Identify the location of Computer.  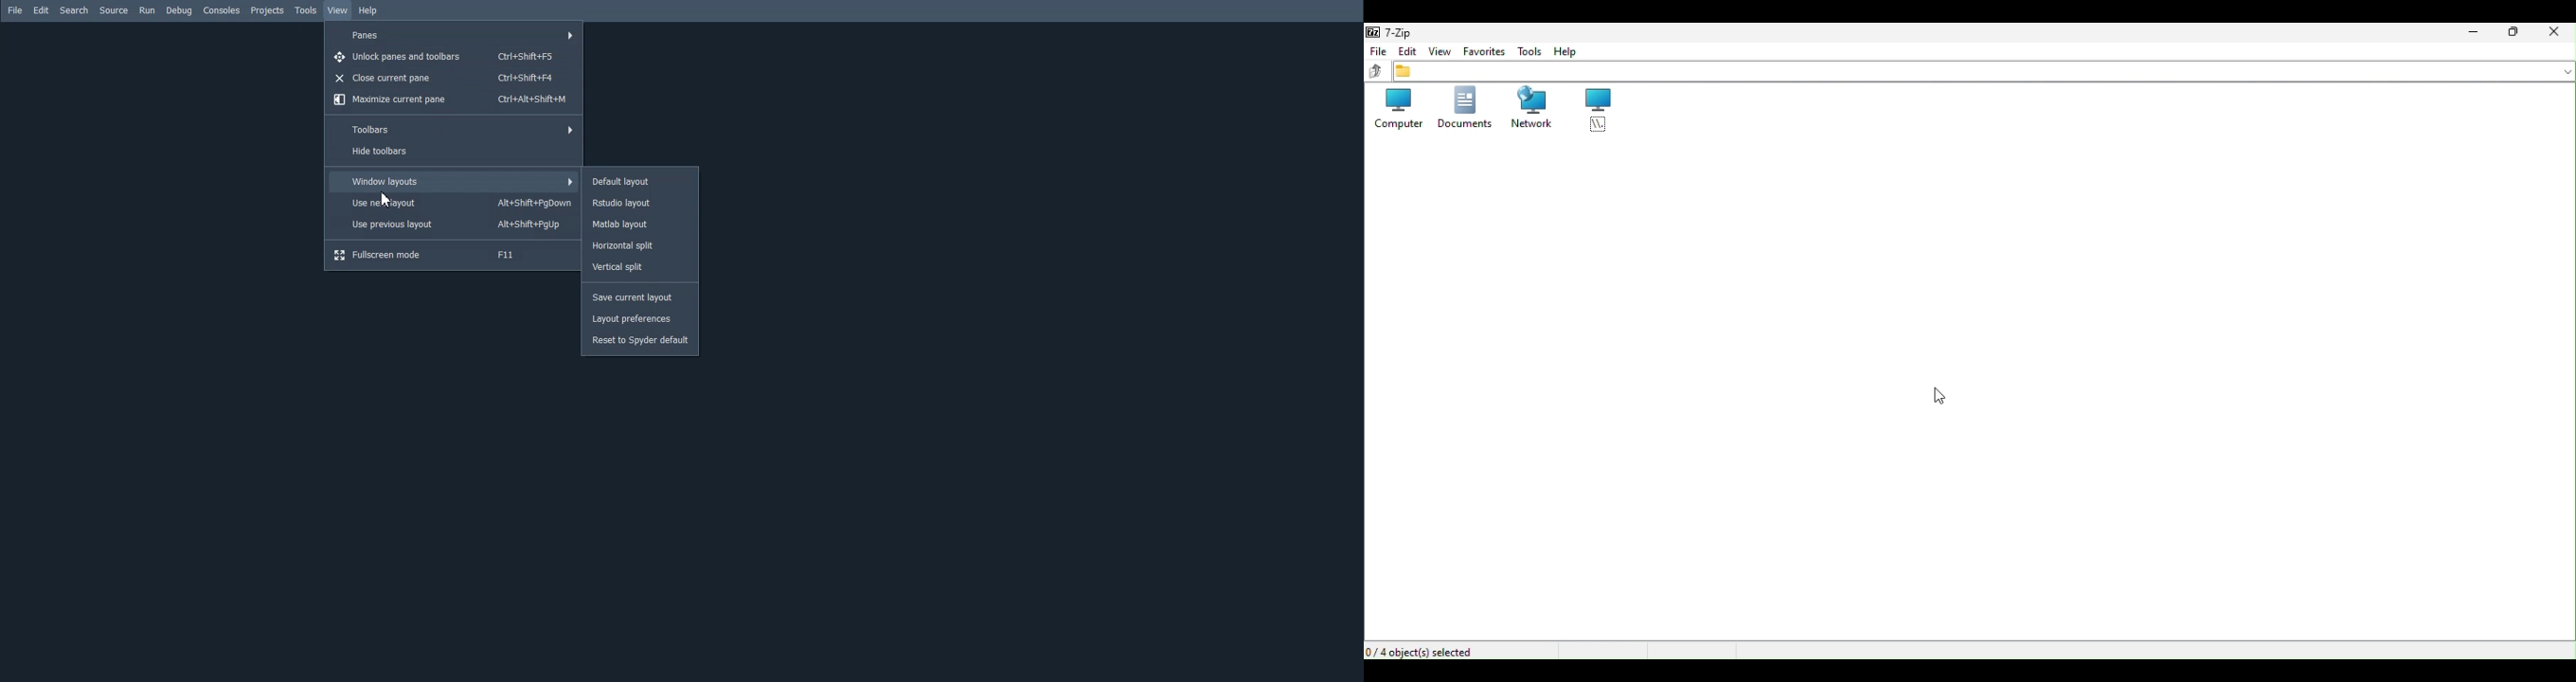
(1400, 112).